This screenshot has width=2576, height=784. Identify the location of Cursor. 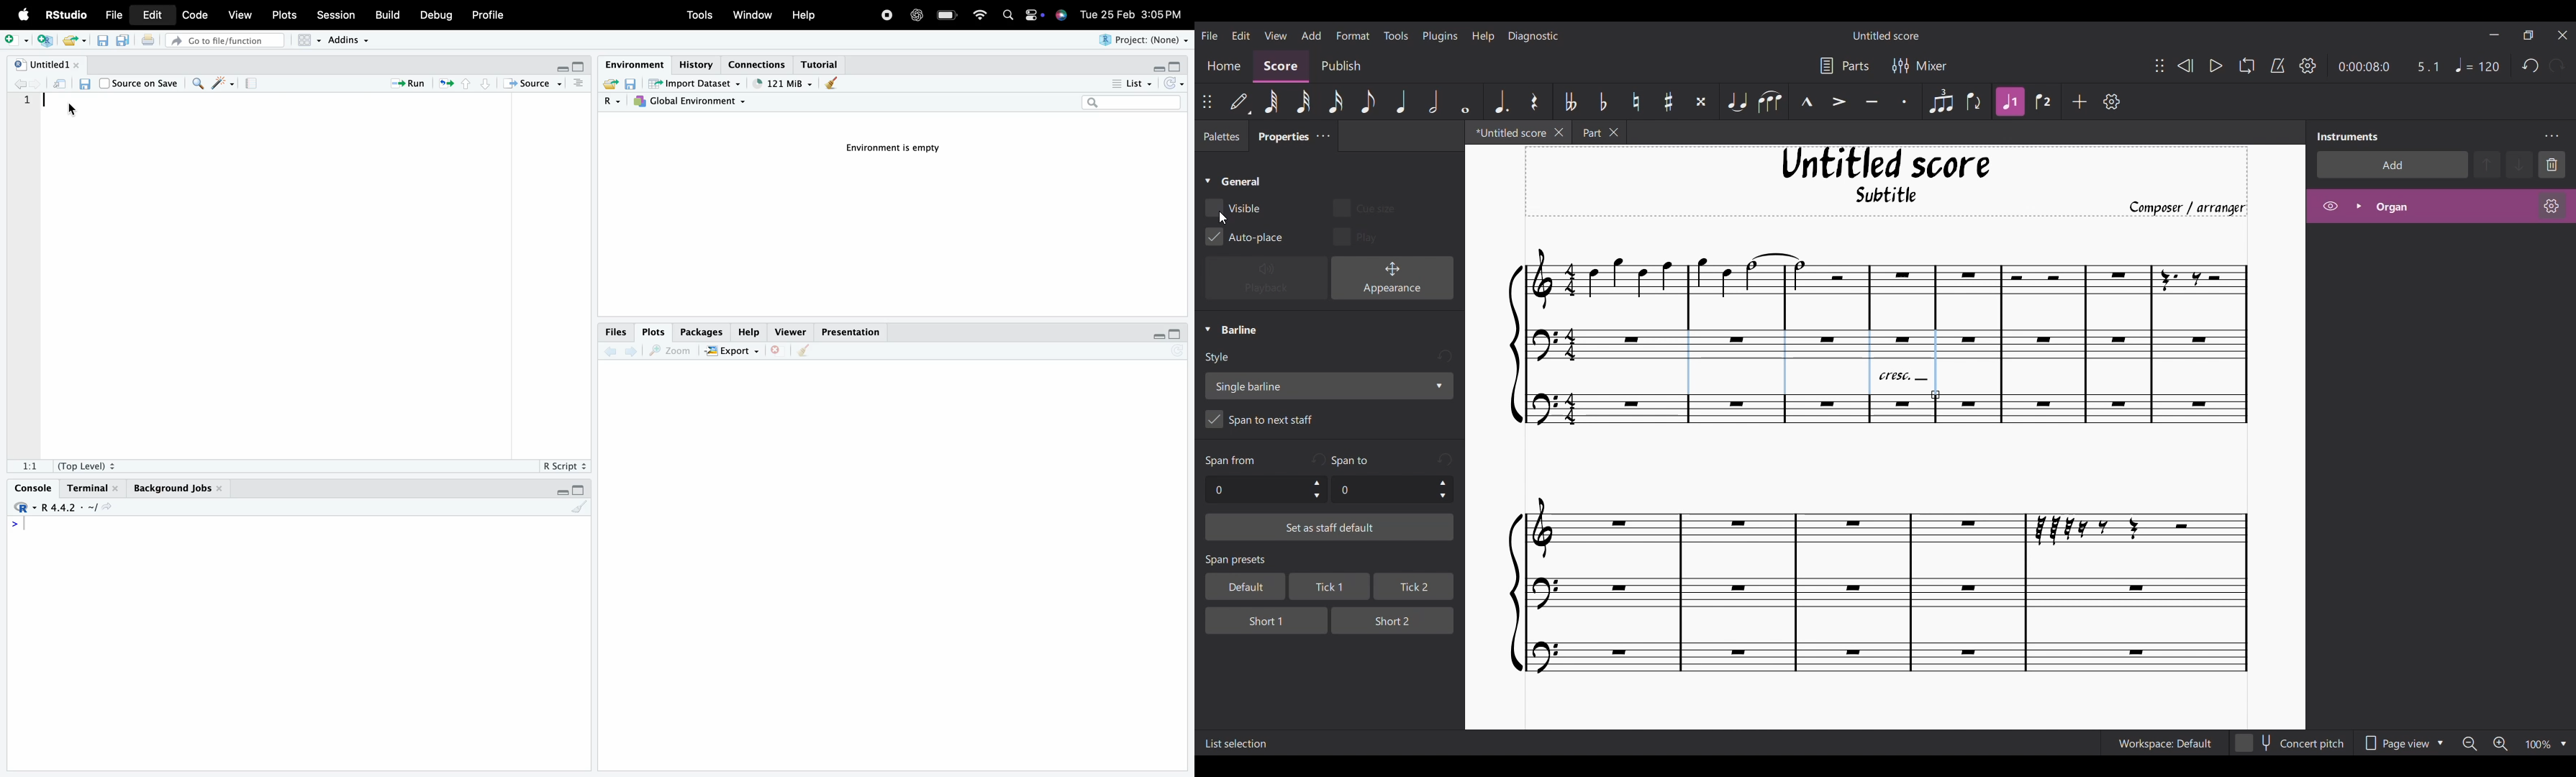
(72, 110).